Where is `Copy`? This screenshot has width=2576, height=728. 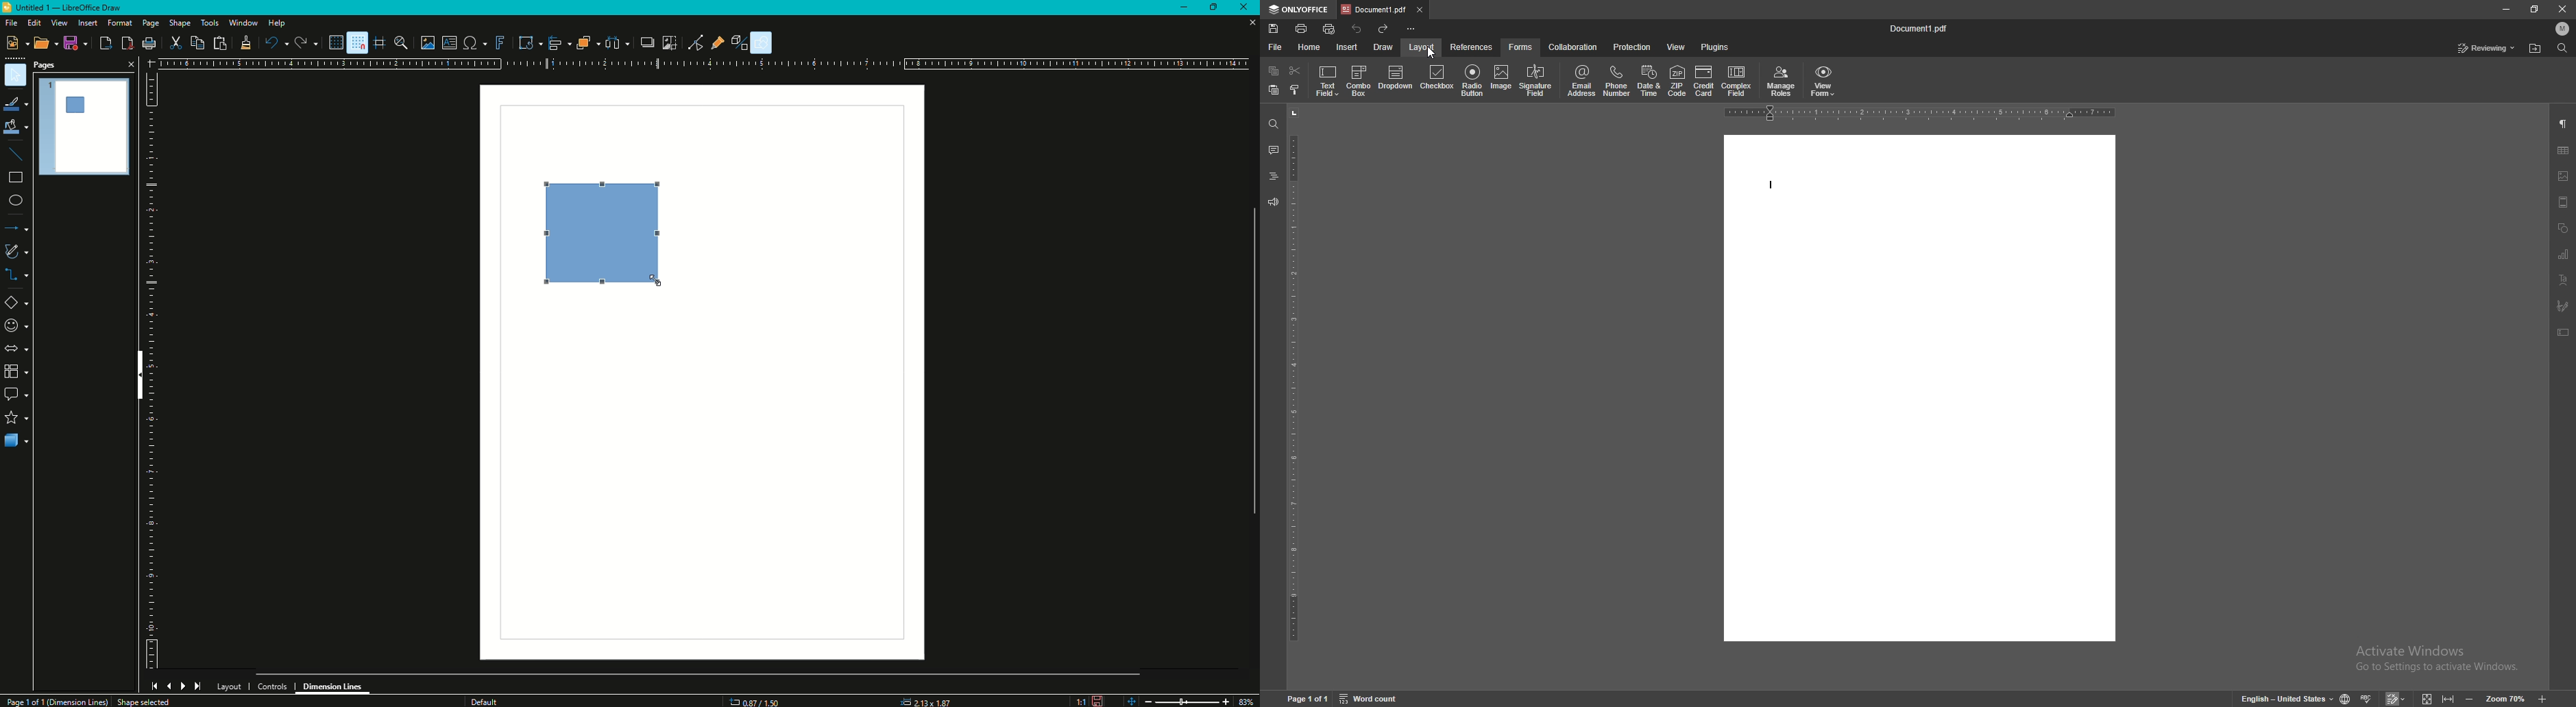
Copy is located at coordinates (196, 43).